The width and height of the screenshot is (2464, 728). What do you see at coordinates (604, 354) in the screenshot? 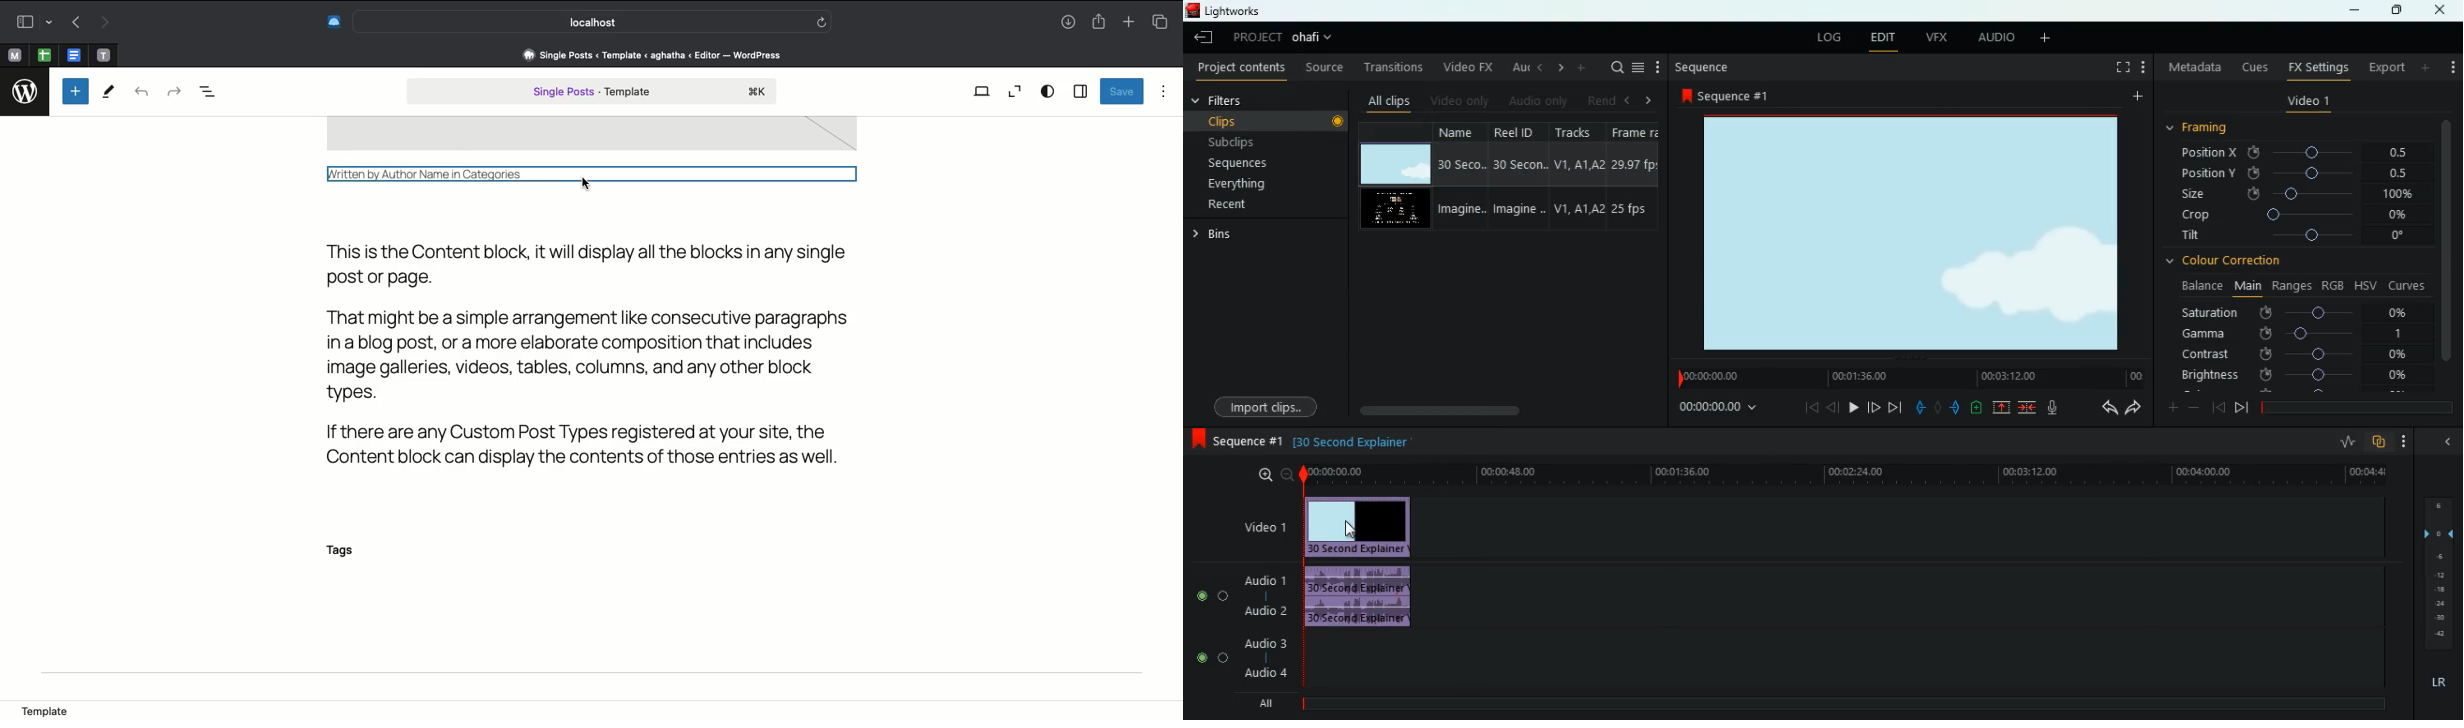
I see `Text` at bounding box center [604, 354].